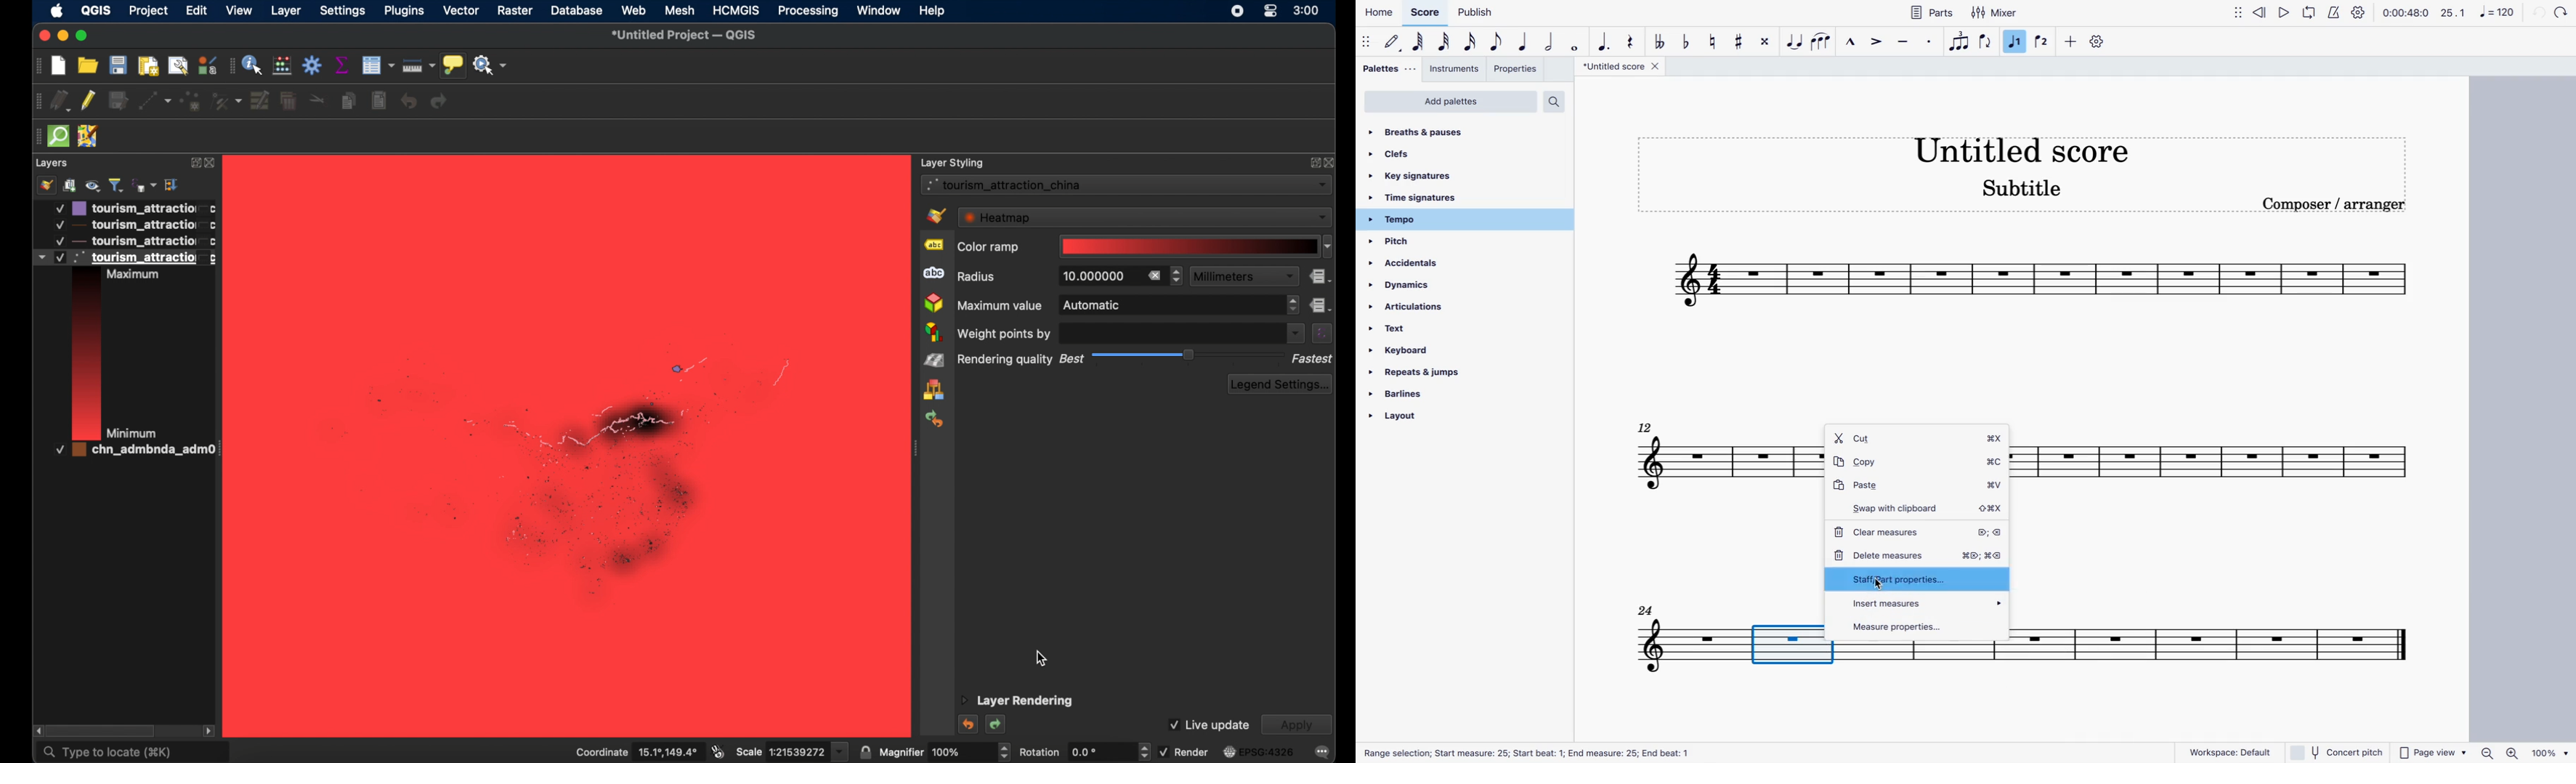  Describe the element at coordinates (227, 100) in the screenshot. I see `vertex tool` at that location.